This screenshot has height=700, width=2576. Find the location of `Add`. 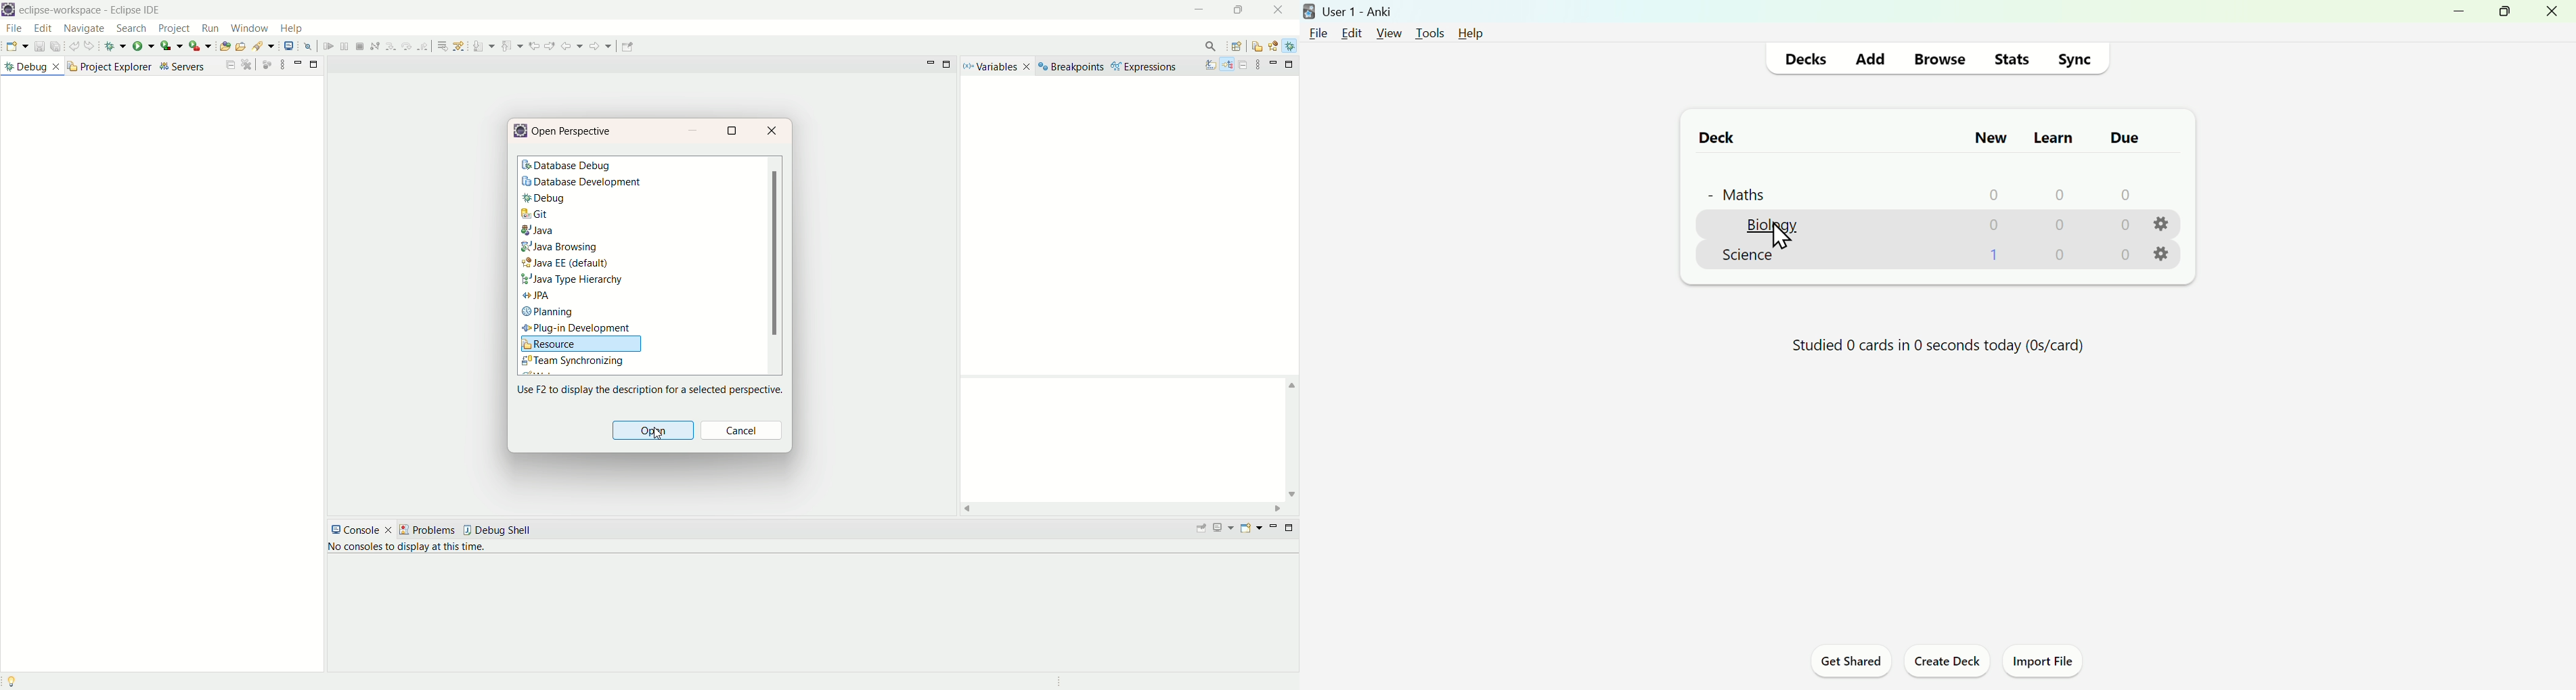

Add is located at coordinates (1870, 58).